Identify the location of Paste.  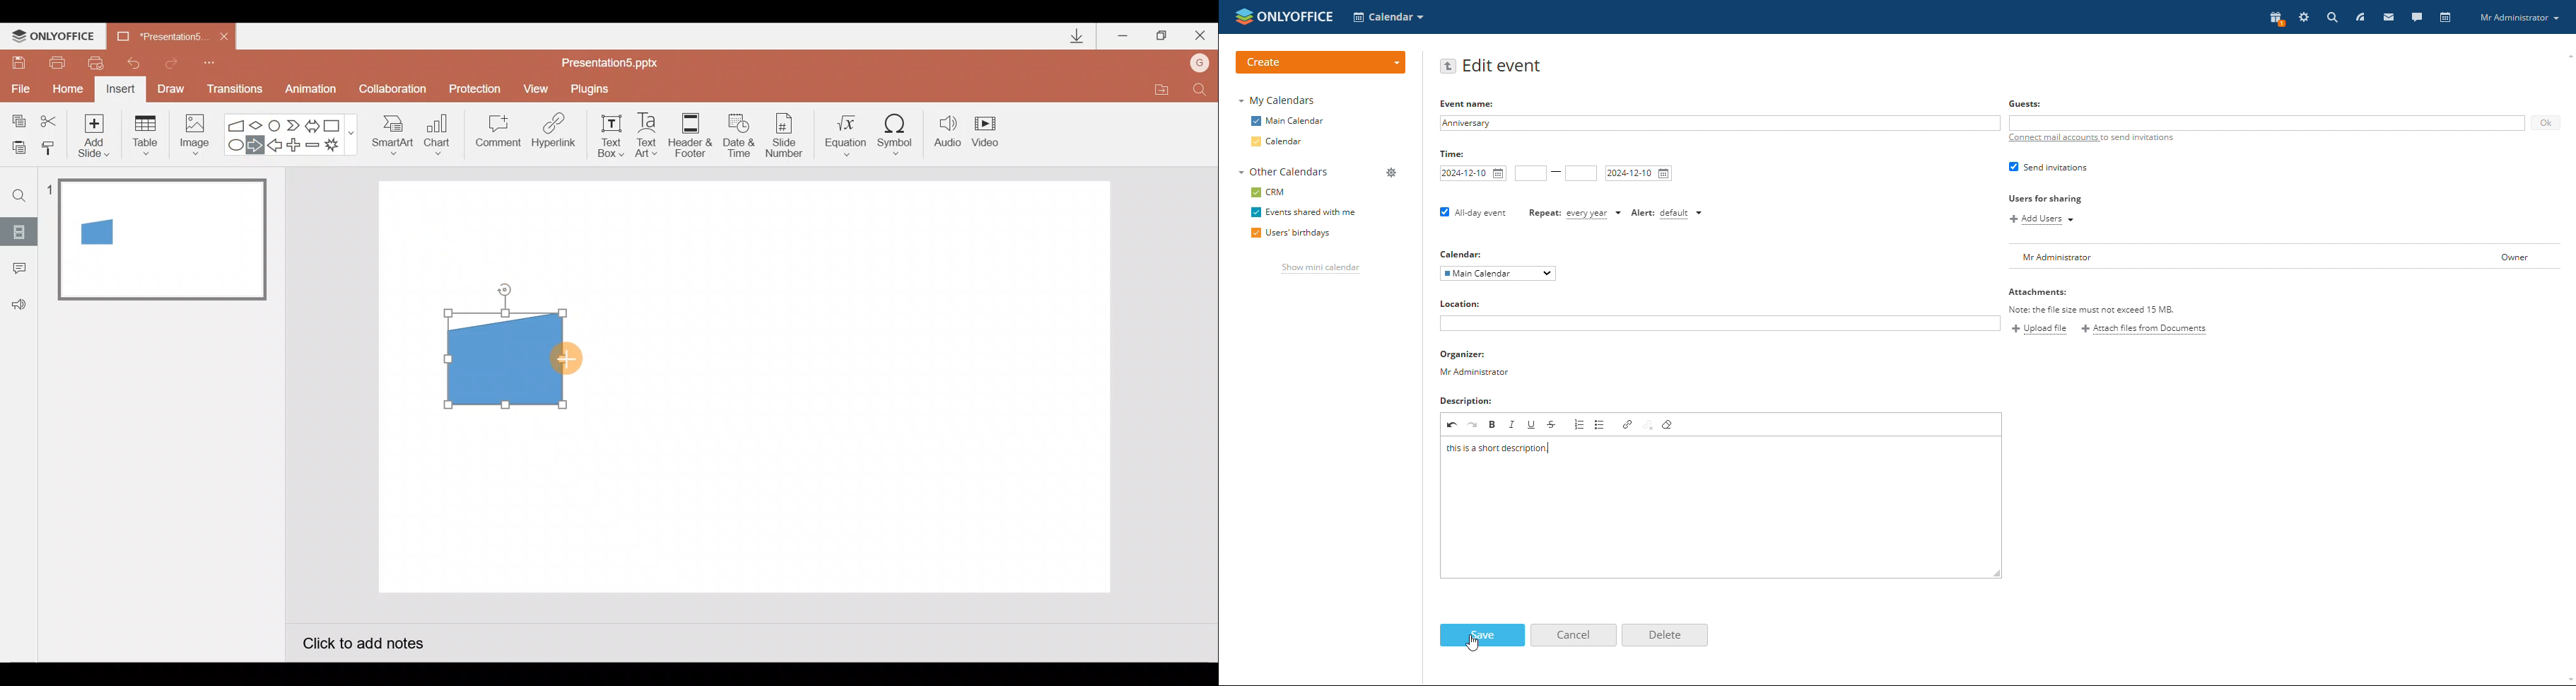
(15, 146).